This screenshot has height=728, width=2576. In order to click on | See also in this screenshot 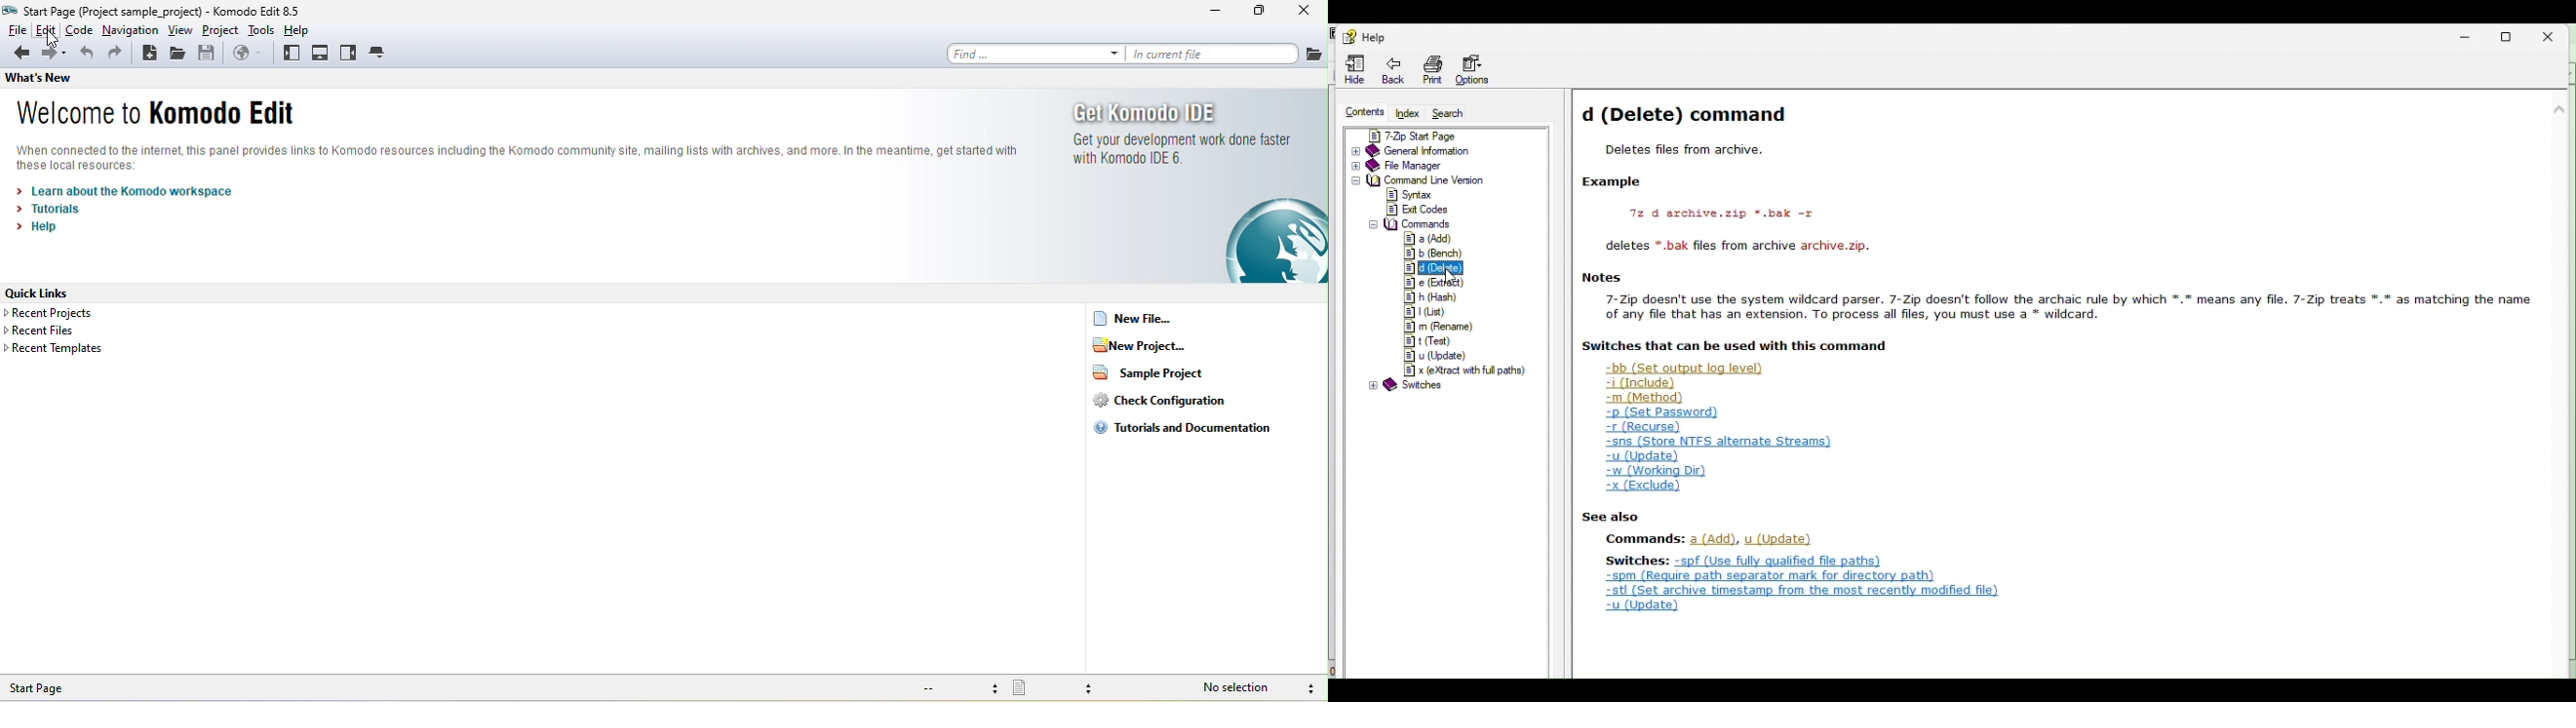, I will do `click(1615, 516)`.